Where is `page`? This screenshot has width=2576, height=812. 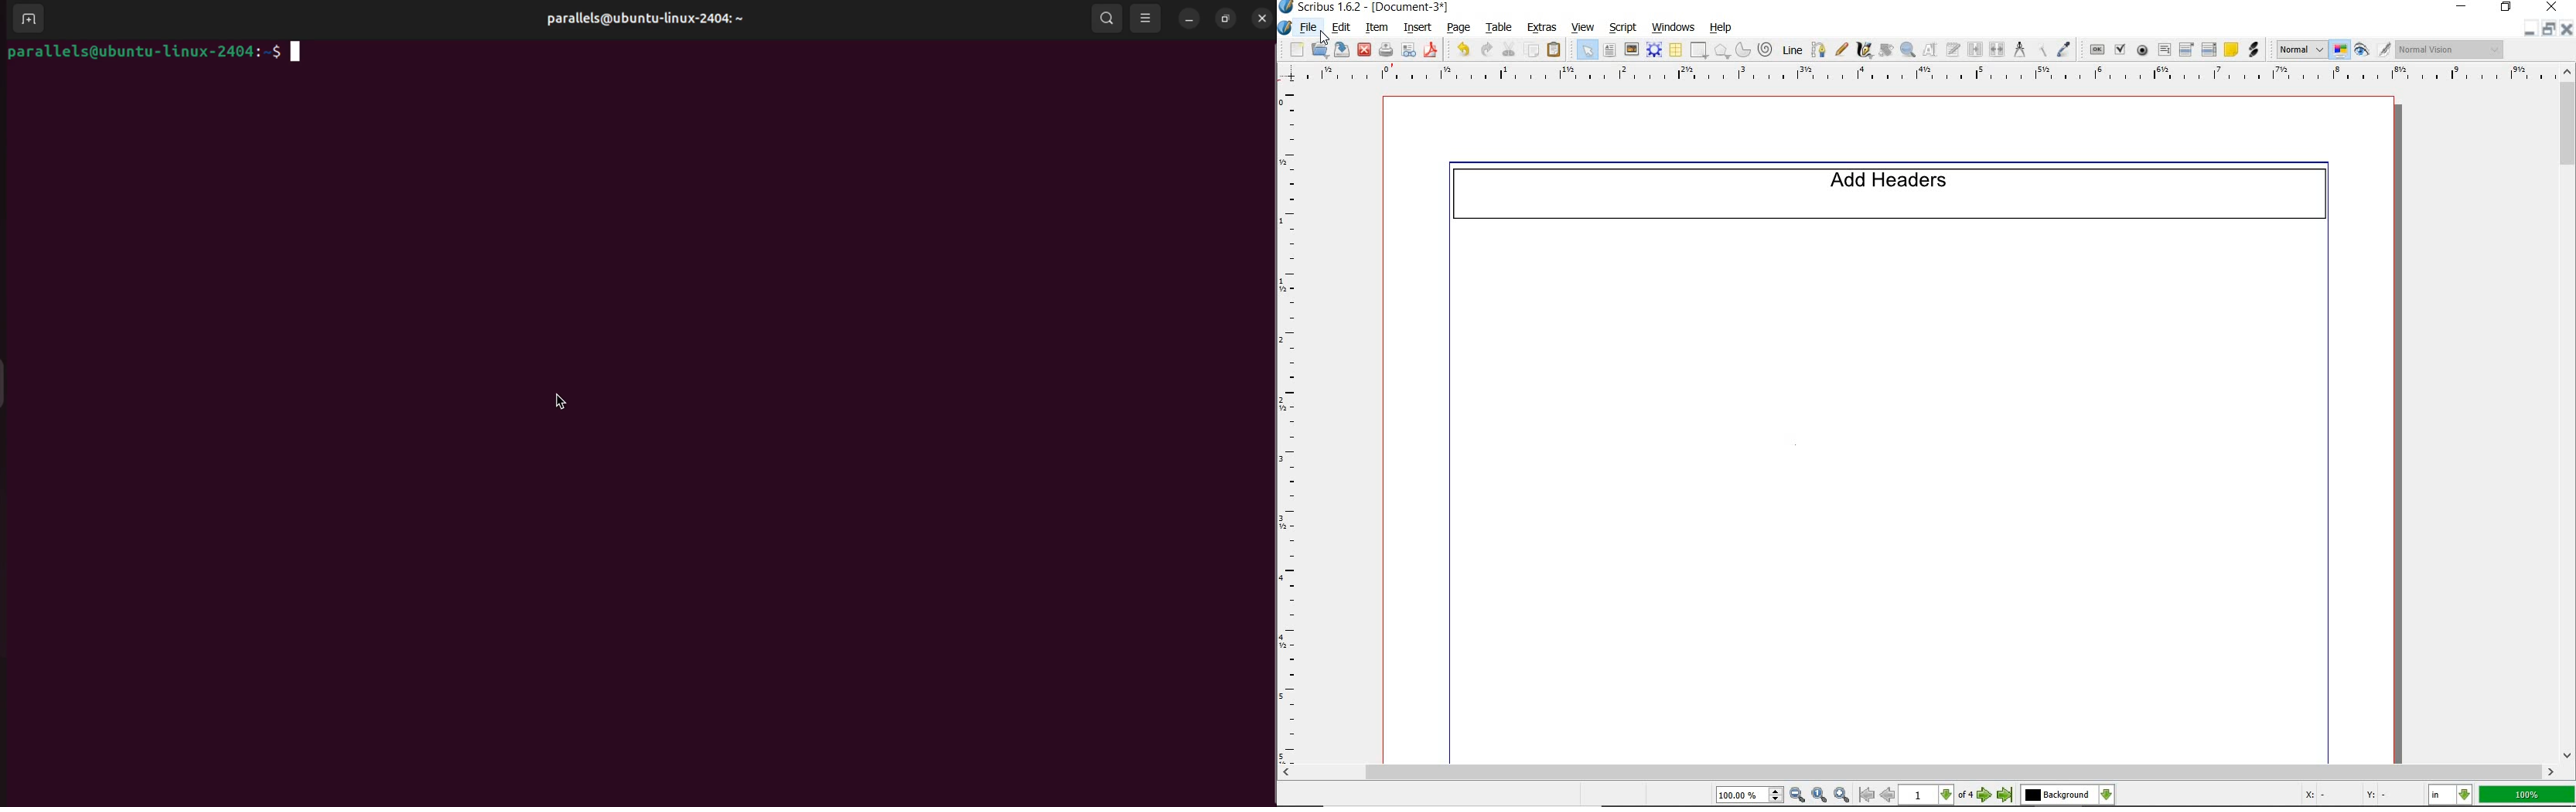
page is located at coordinates (1458, 29).